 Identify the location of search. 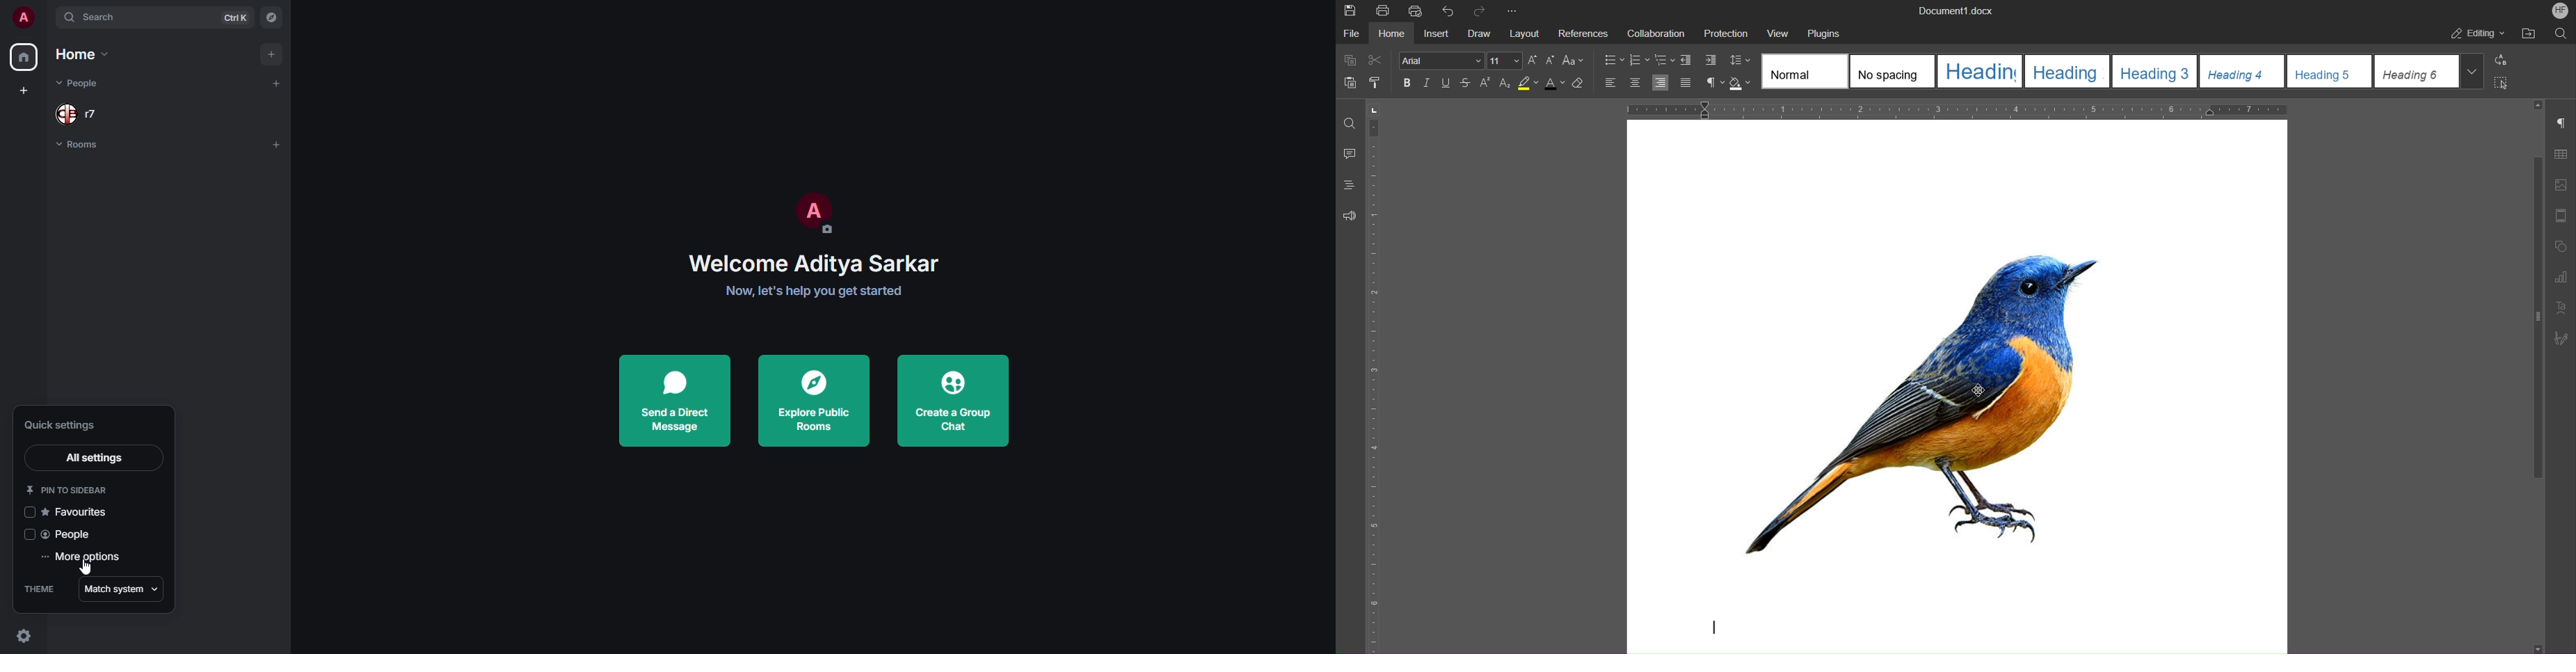
(100, 19).